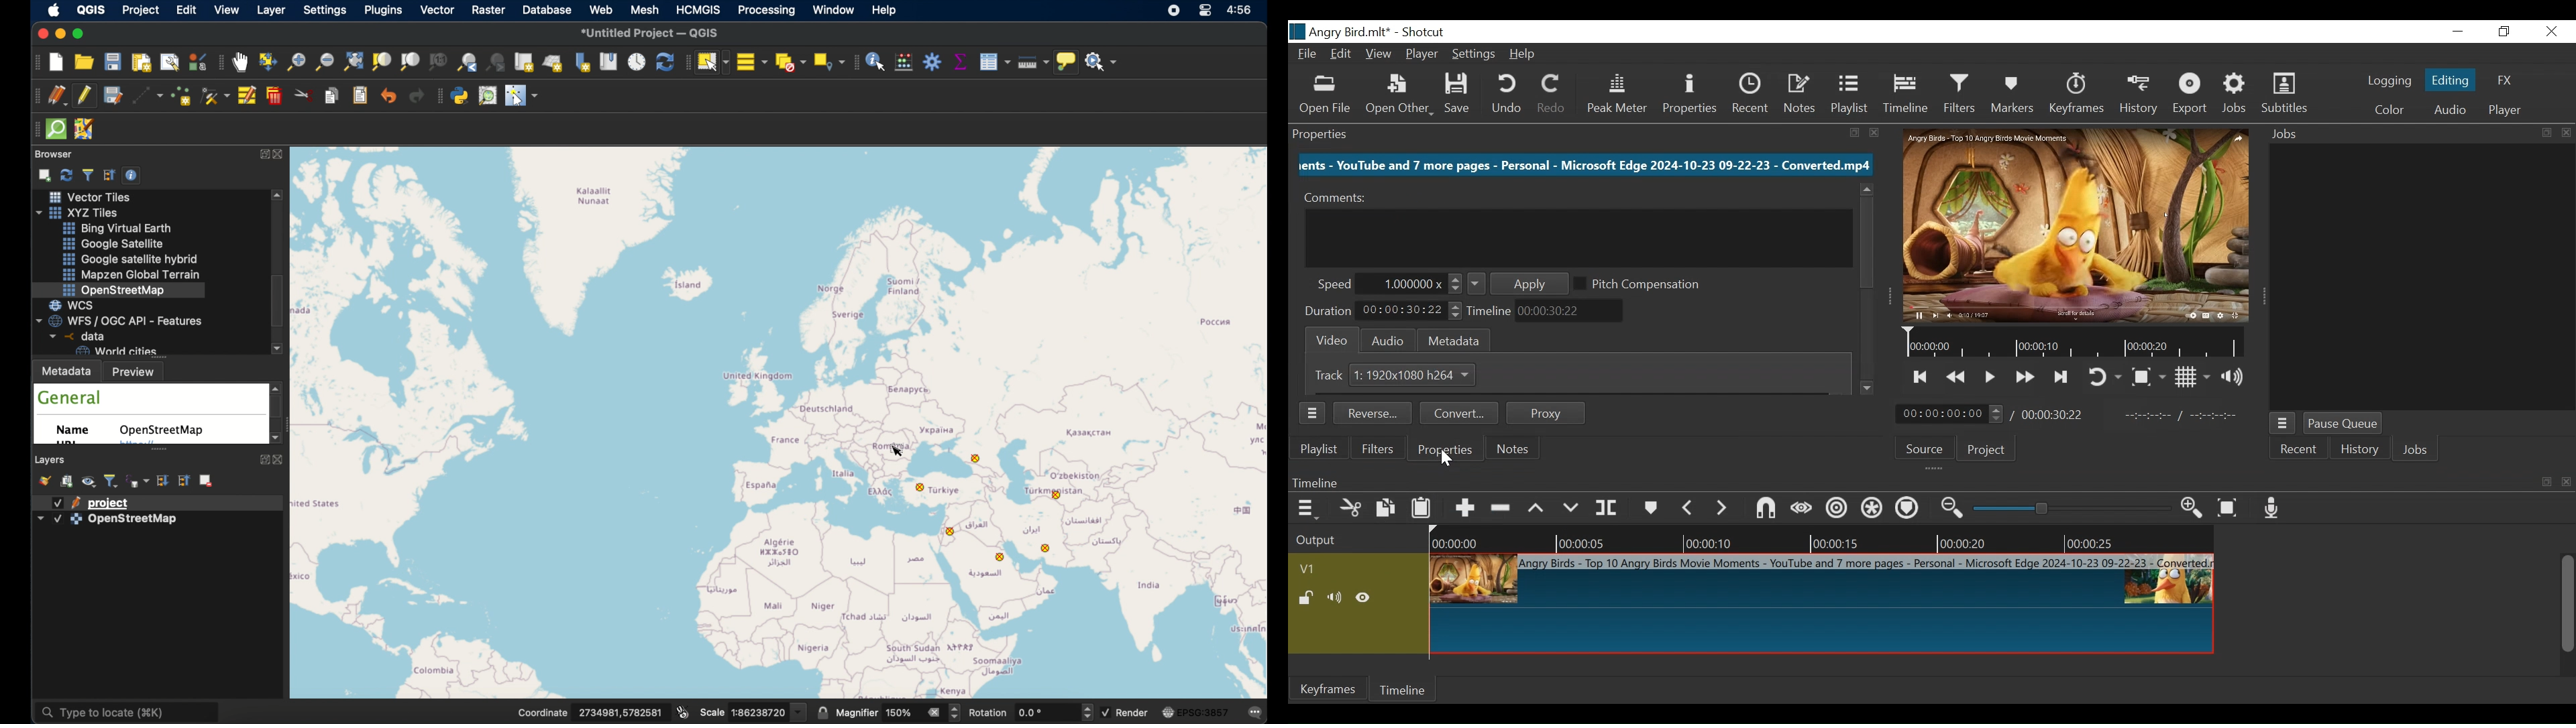 Image resolution: width=2576 pixels, height=728 pixels. What do you see at coordinates (2420, 279) in the screenshot?
I see `Jobs Panel` at bounding box center [2420, 279].